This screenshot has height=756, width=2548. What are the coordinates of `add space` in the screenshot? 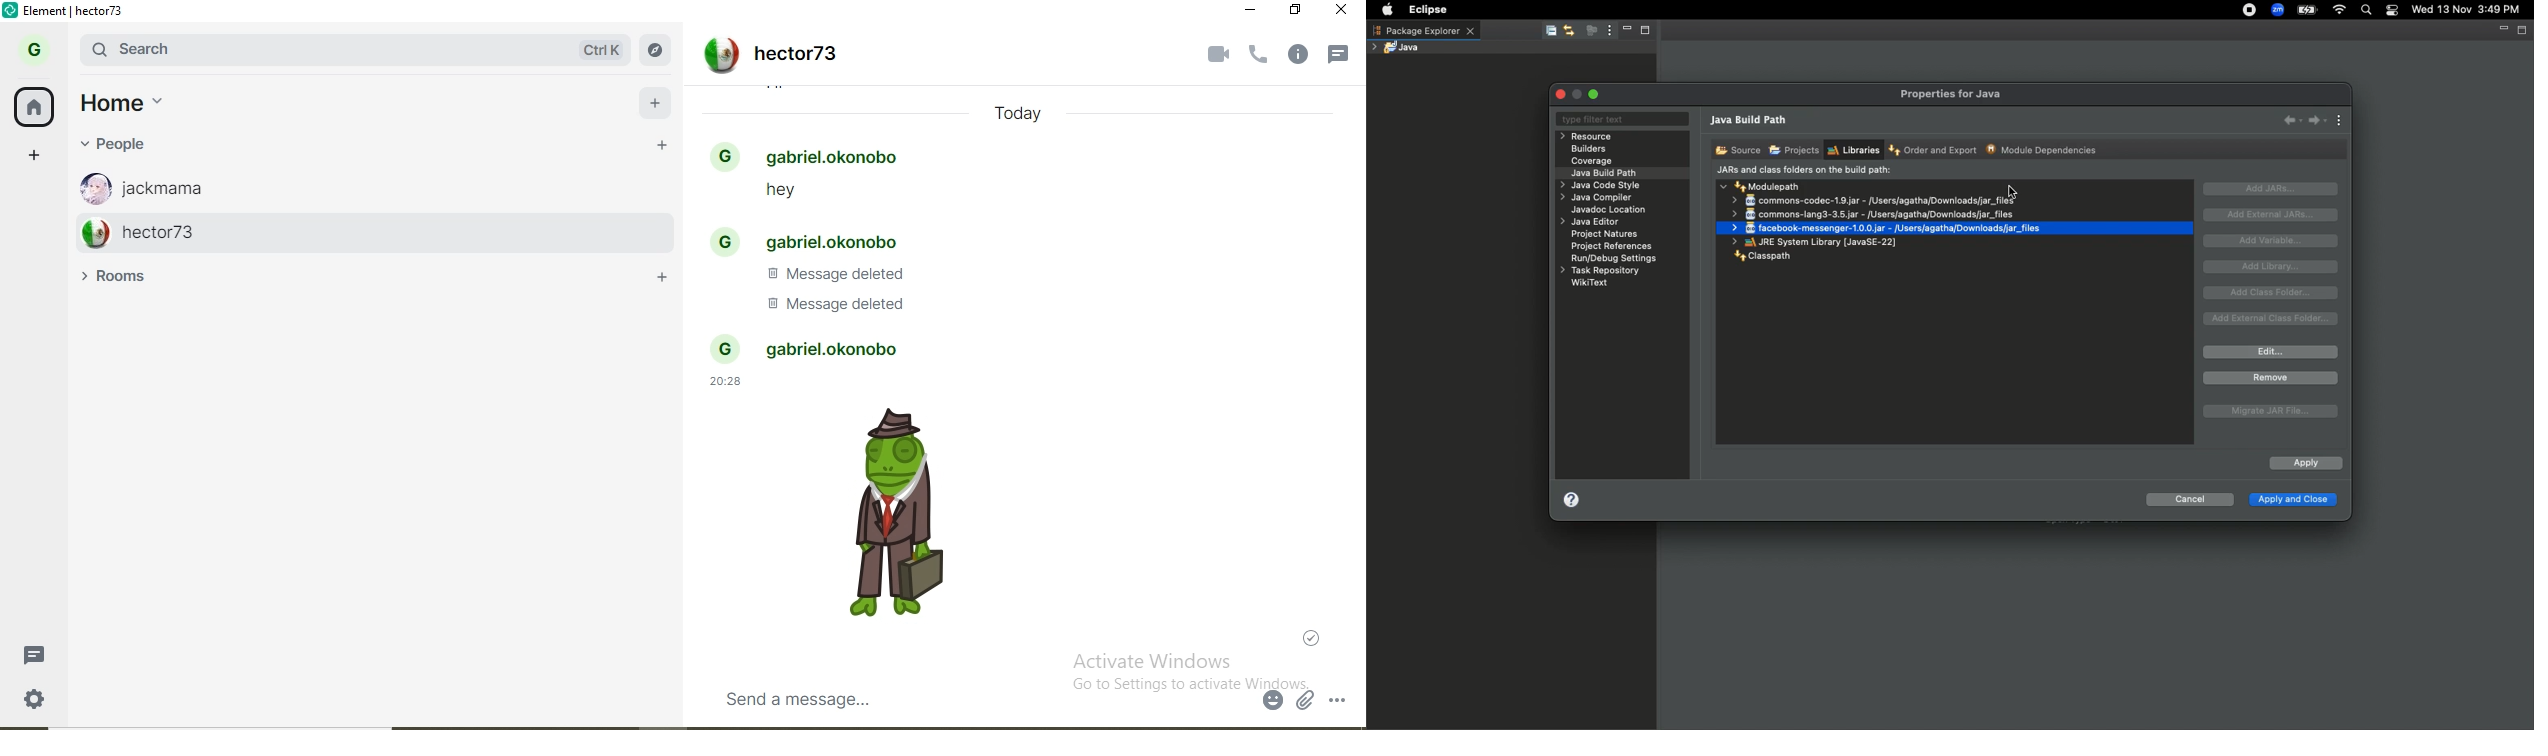 It's located at (35, 153).